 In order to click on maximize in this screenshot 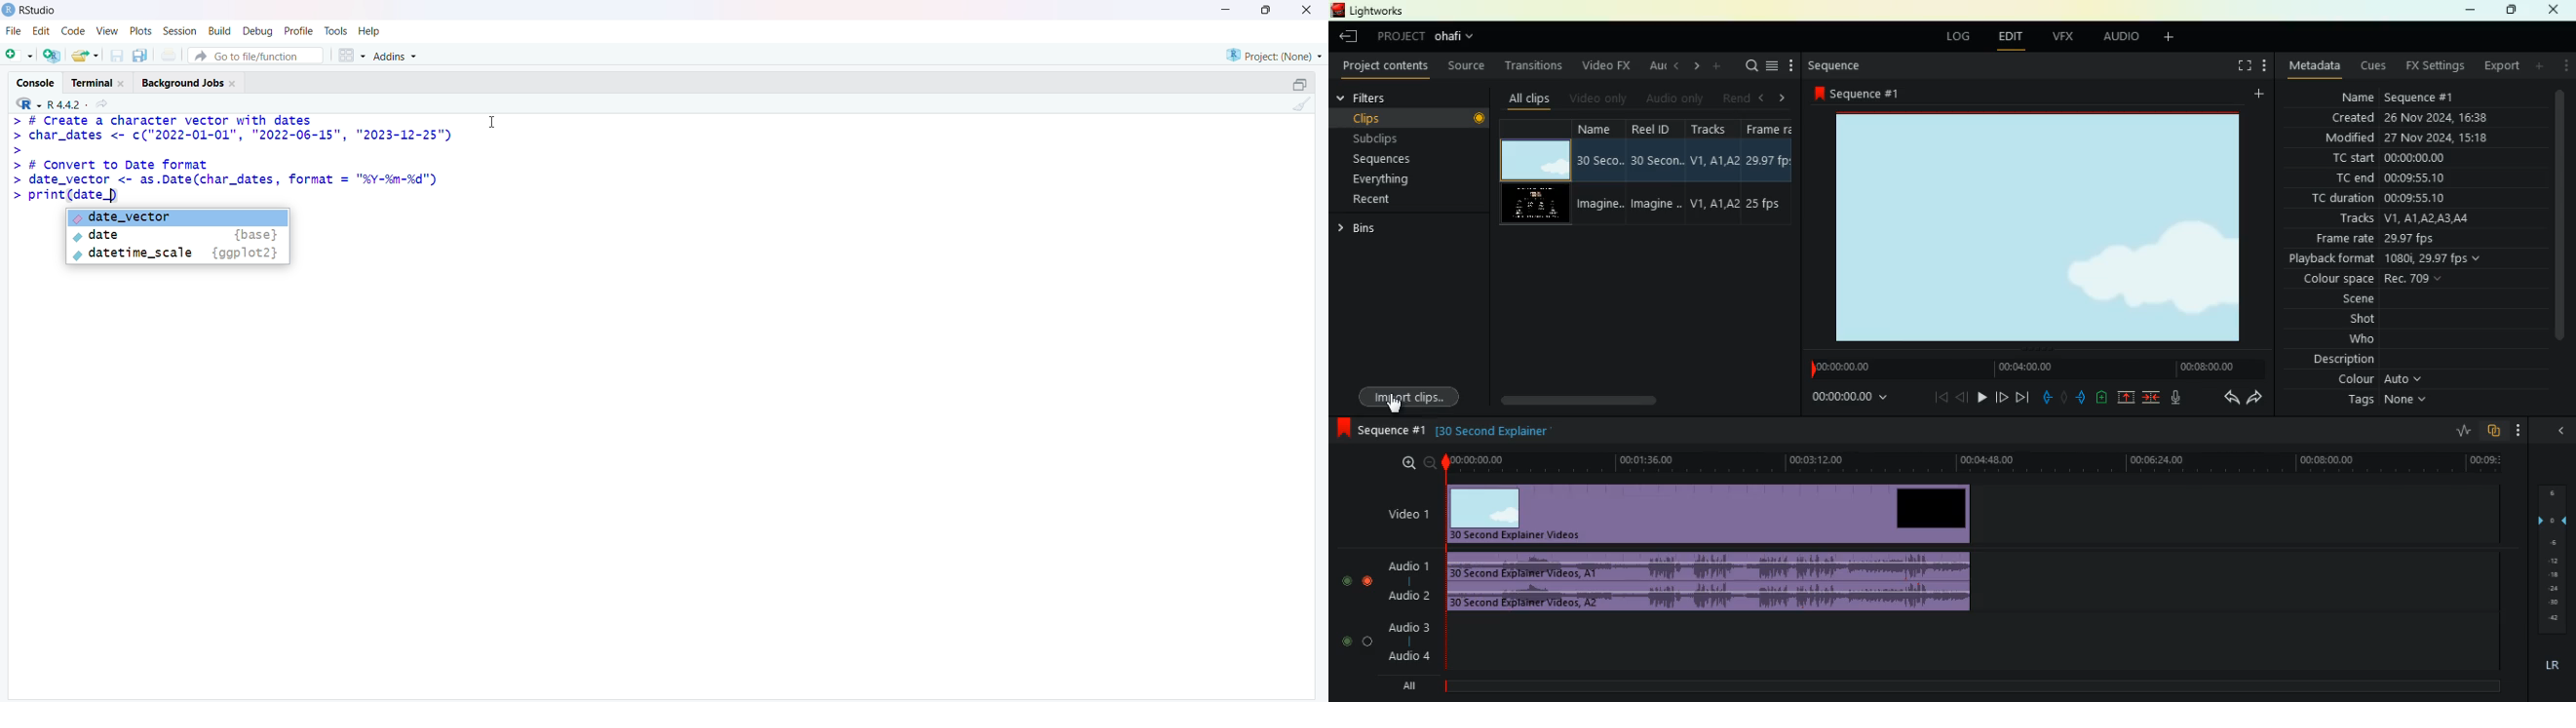, I will do `click(2512, 10)`.